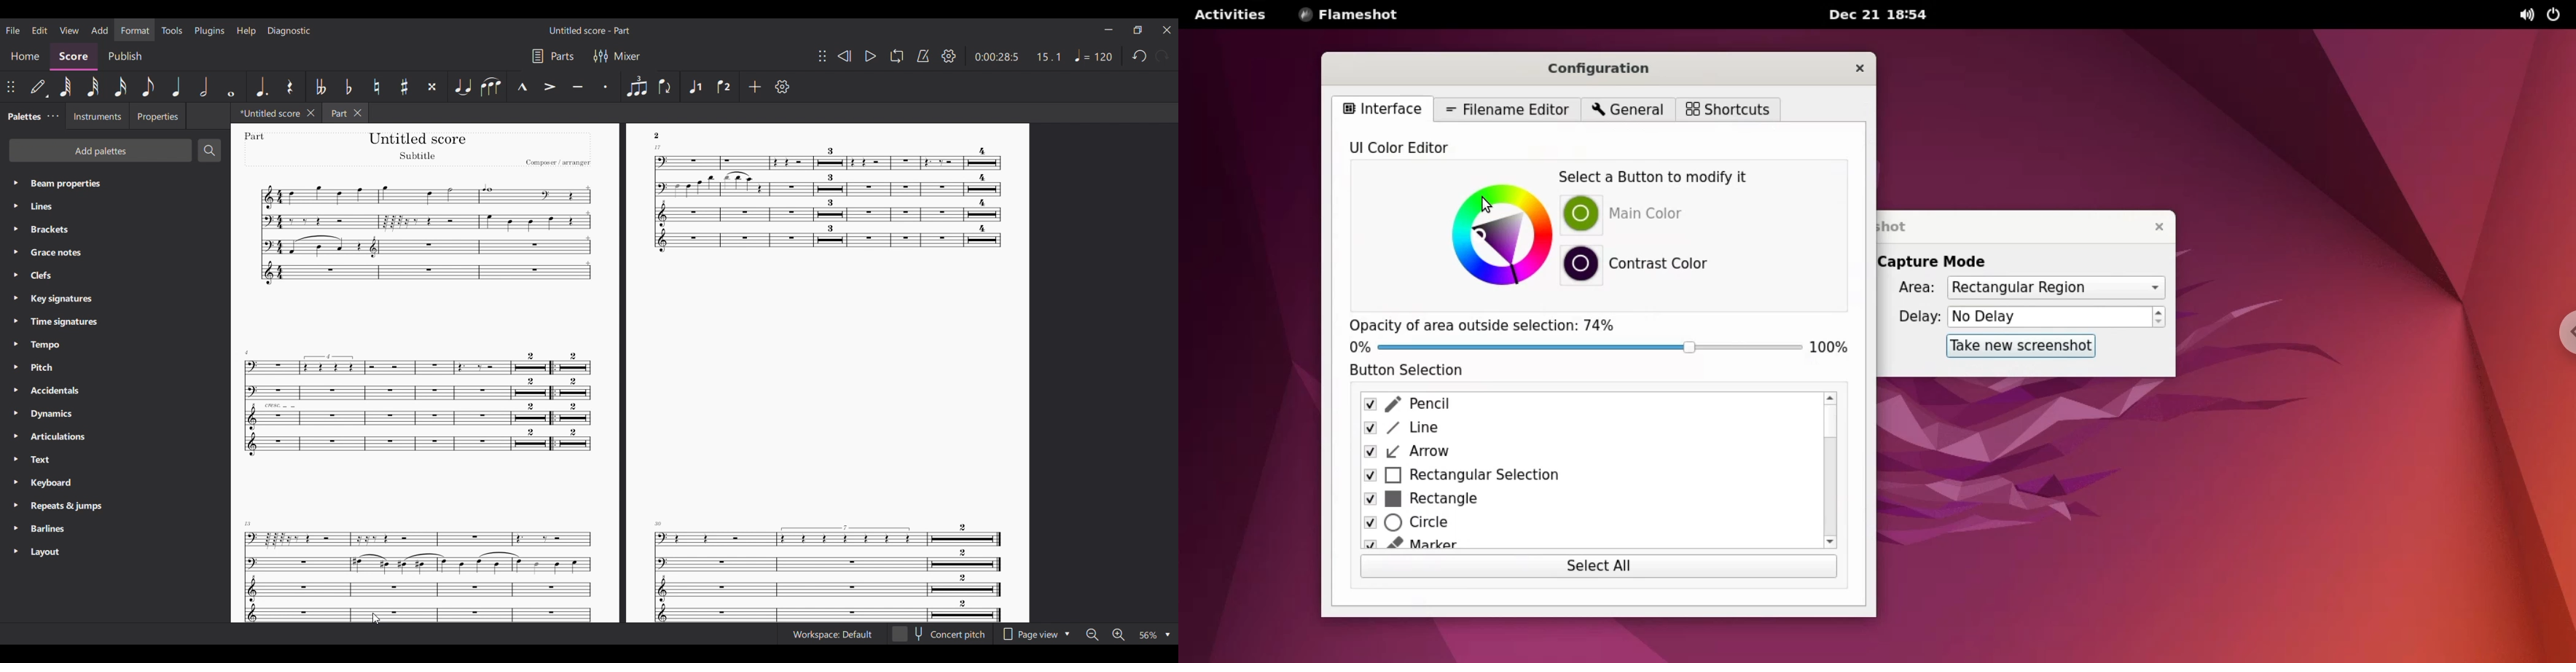 The width and height of the screenshot is (2576, 672). Describe the element at coordinates (616, 56) in the screenshot. I see `Mixer settings` at that location.